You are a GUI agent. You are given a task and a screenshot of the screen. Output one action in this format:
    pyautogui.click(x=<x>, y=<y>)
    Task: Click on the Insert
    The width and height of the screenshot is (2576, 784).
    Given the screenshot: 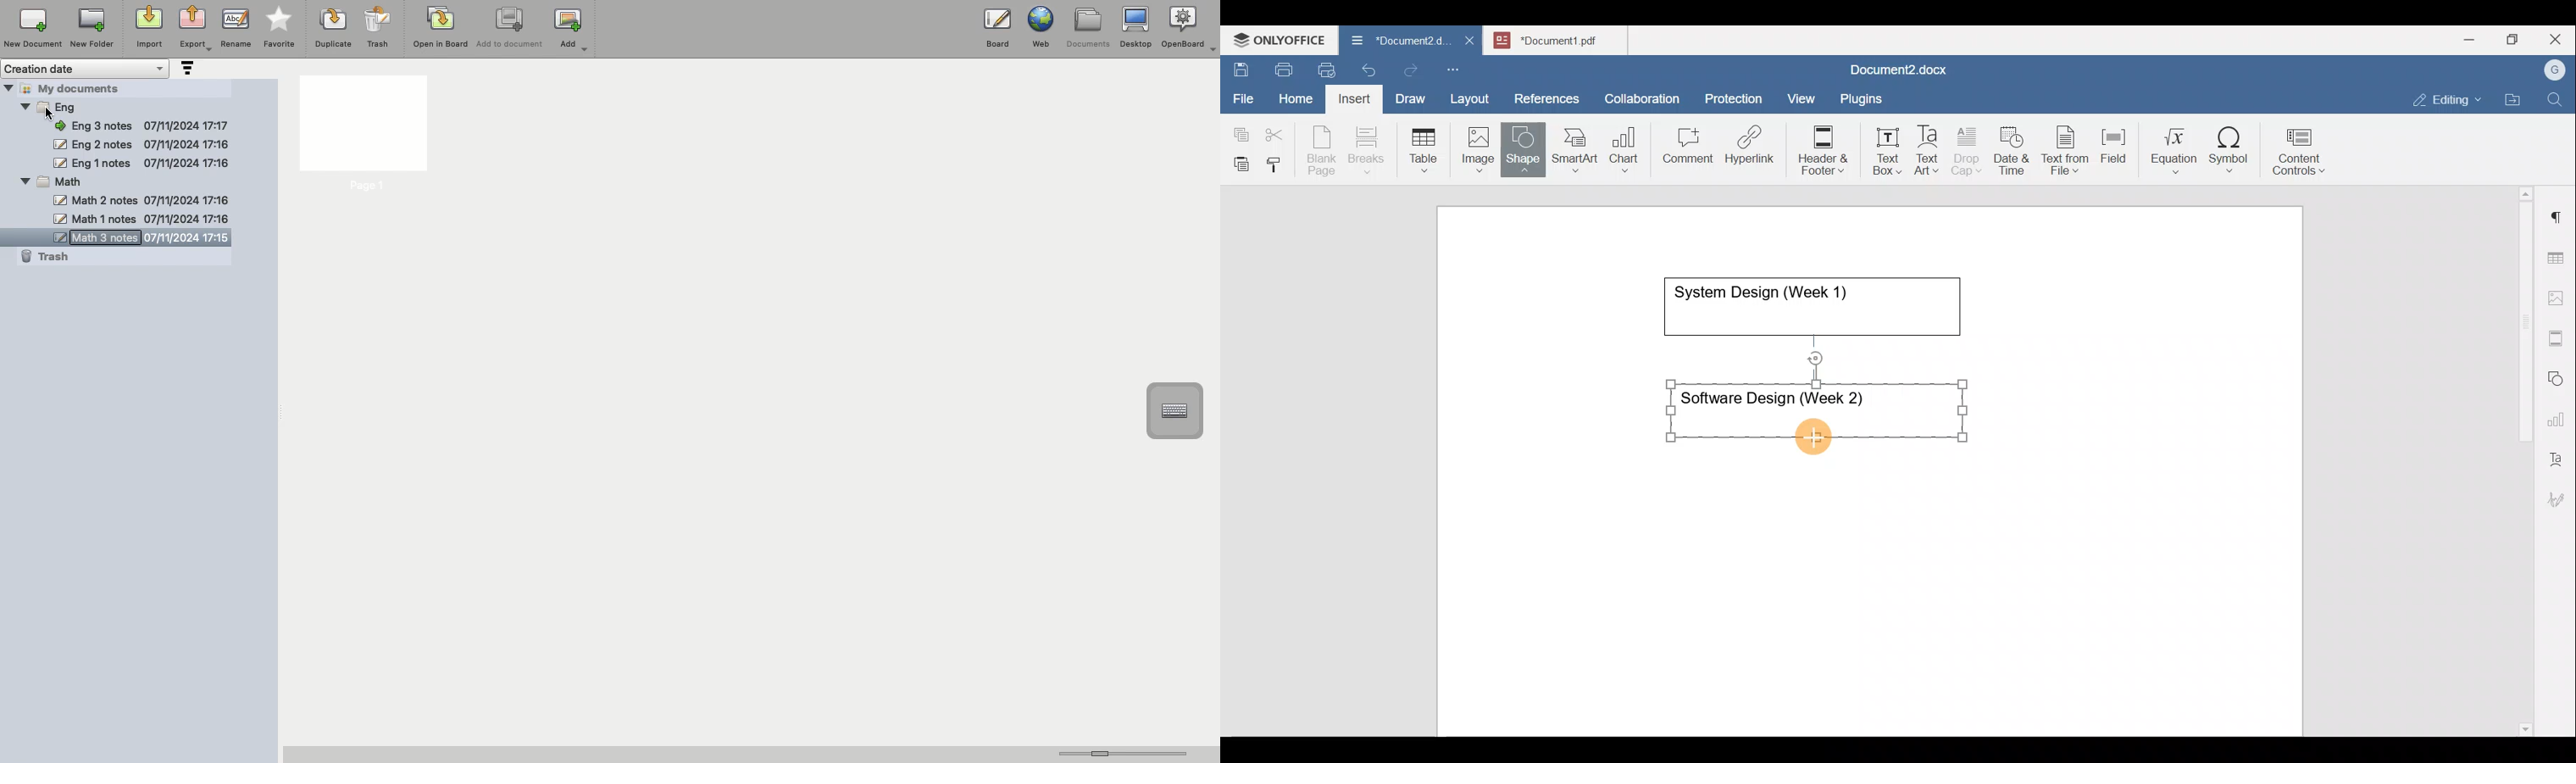 What is the action you would take?
    pyautogui.click(x=1350, y=96)
    